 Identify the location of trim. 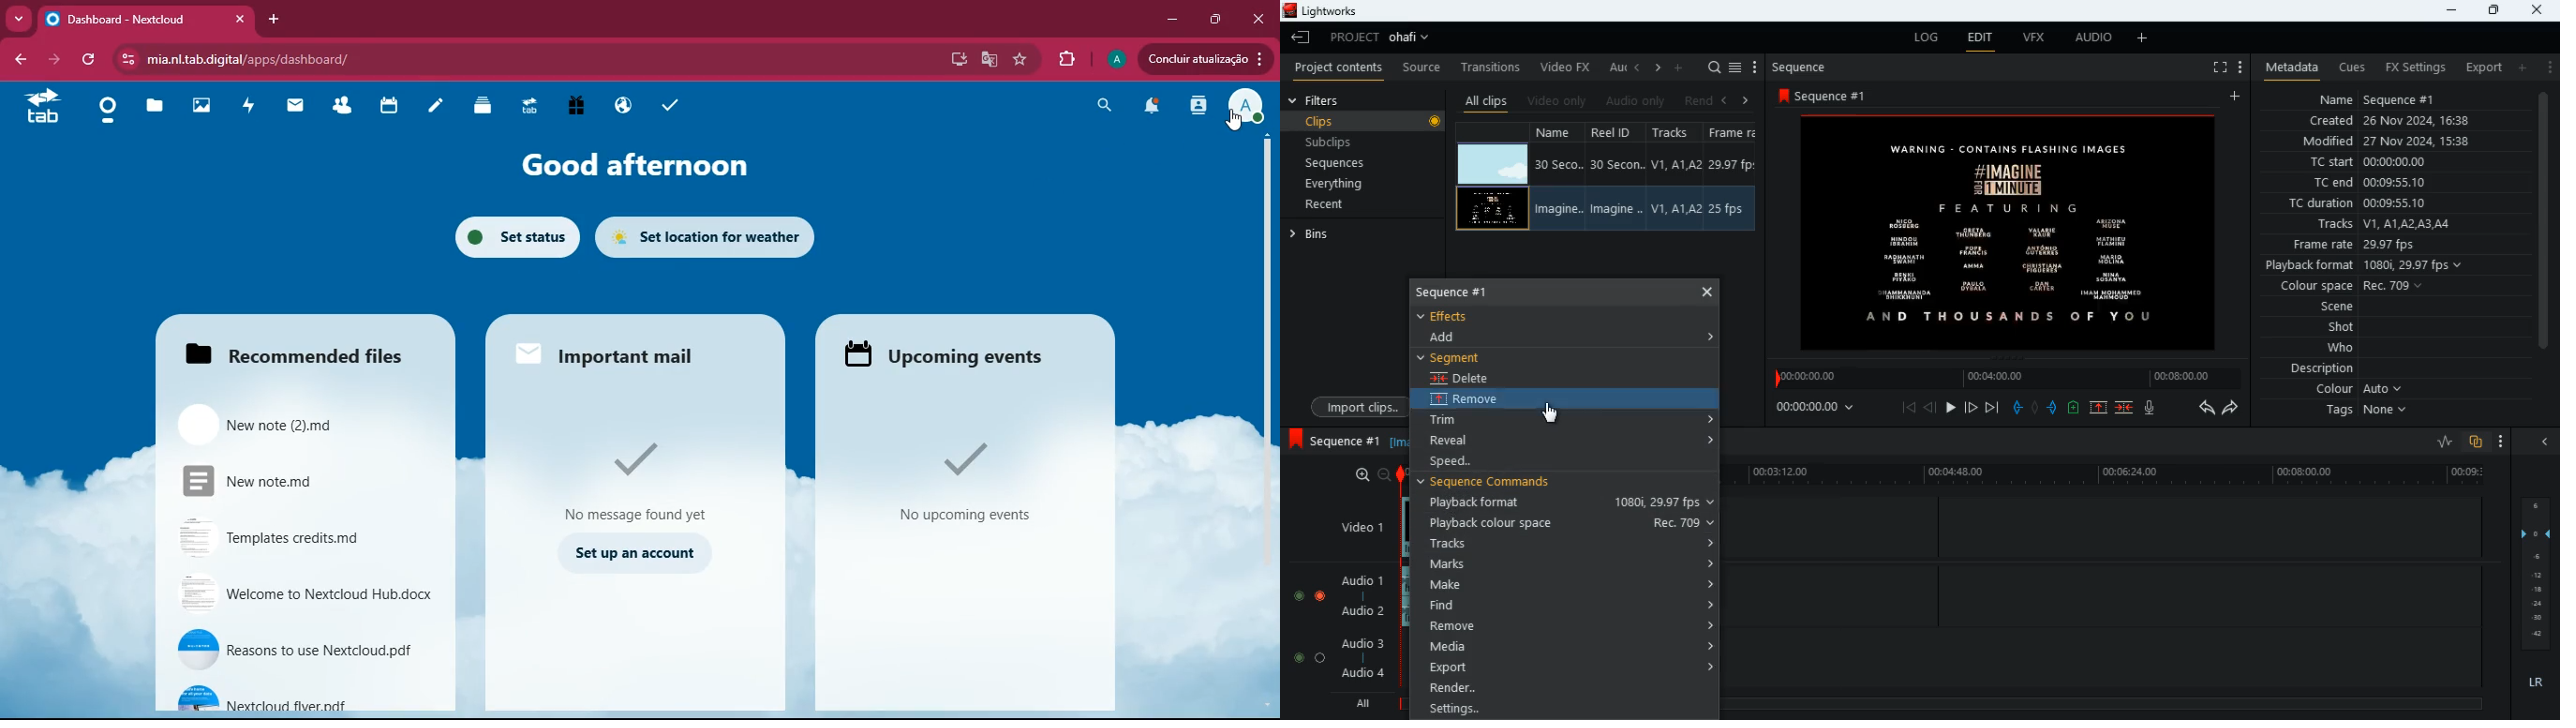
(1568, 420).